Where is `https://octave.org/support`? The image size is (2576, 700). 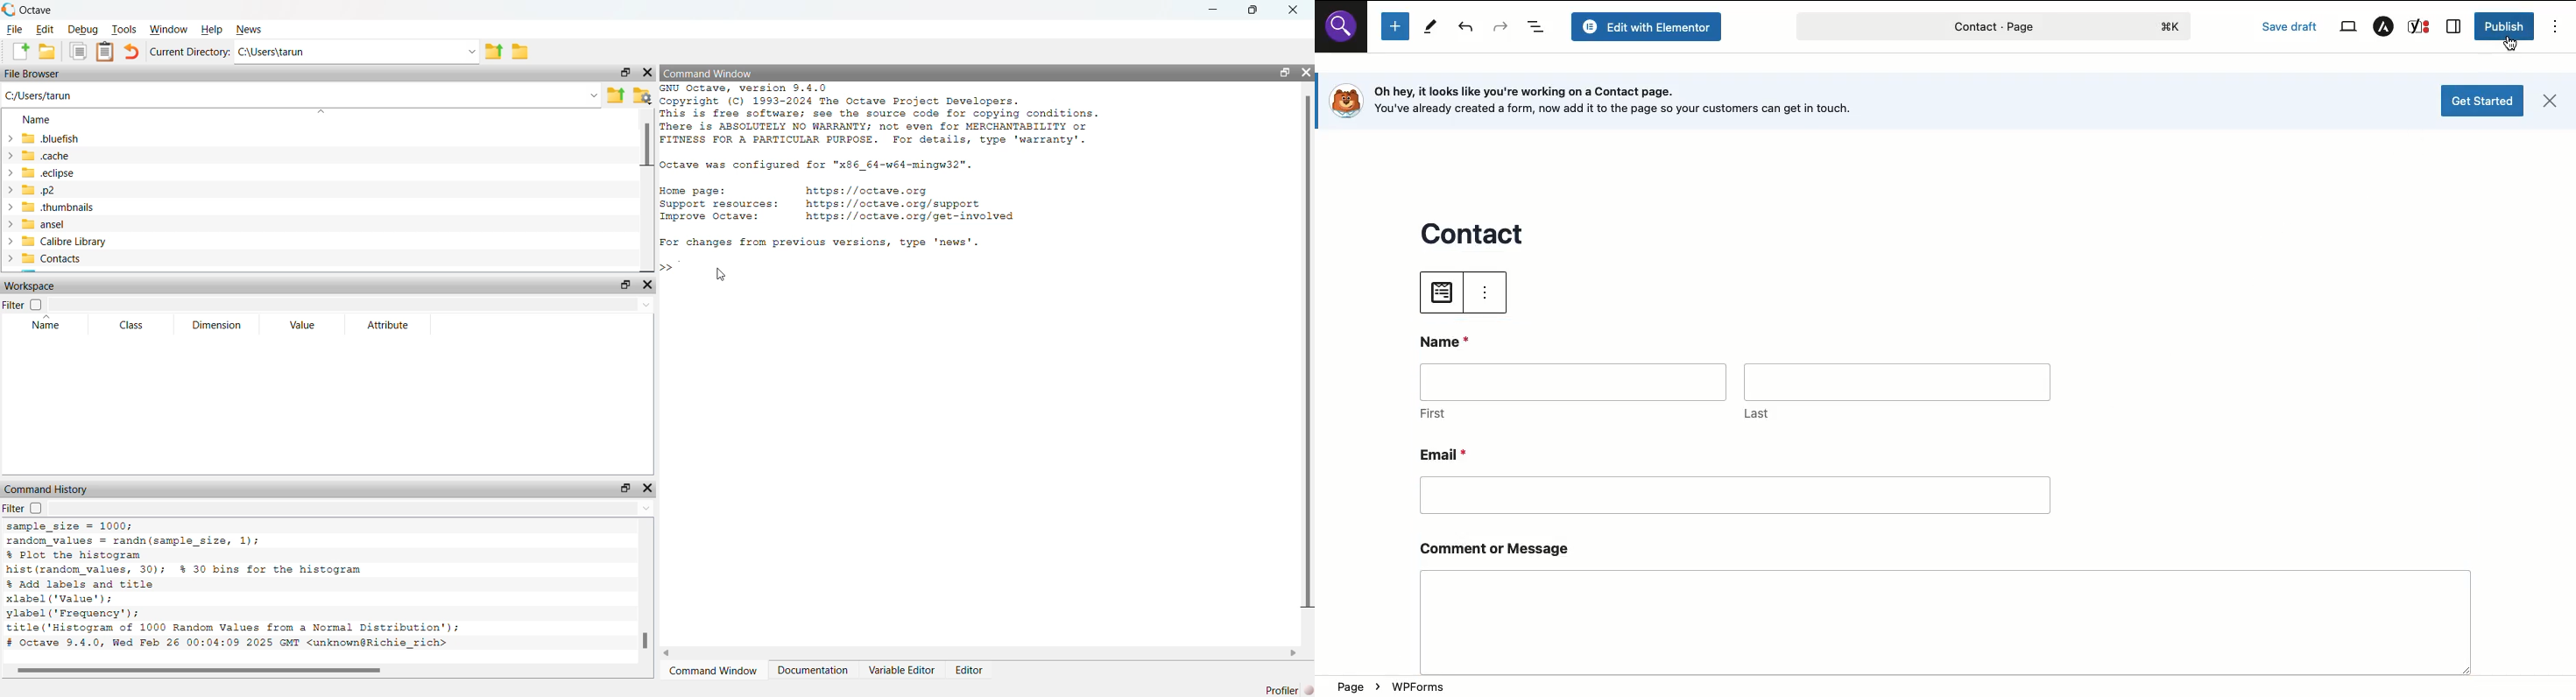 https://octave.org/support is located at coordinates (893, 203).